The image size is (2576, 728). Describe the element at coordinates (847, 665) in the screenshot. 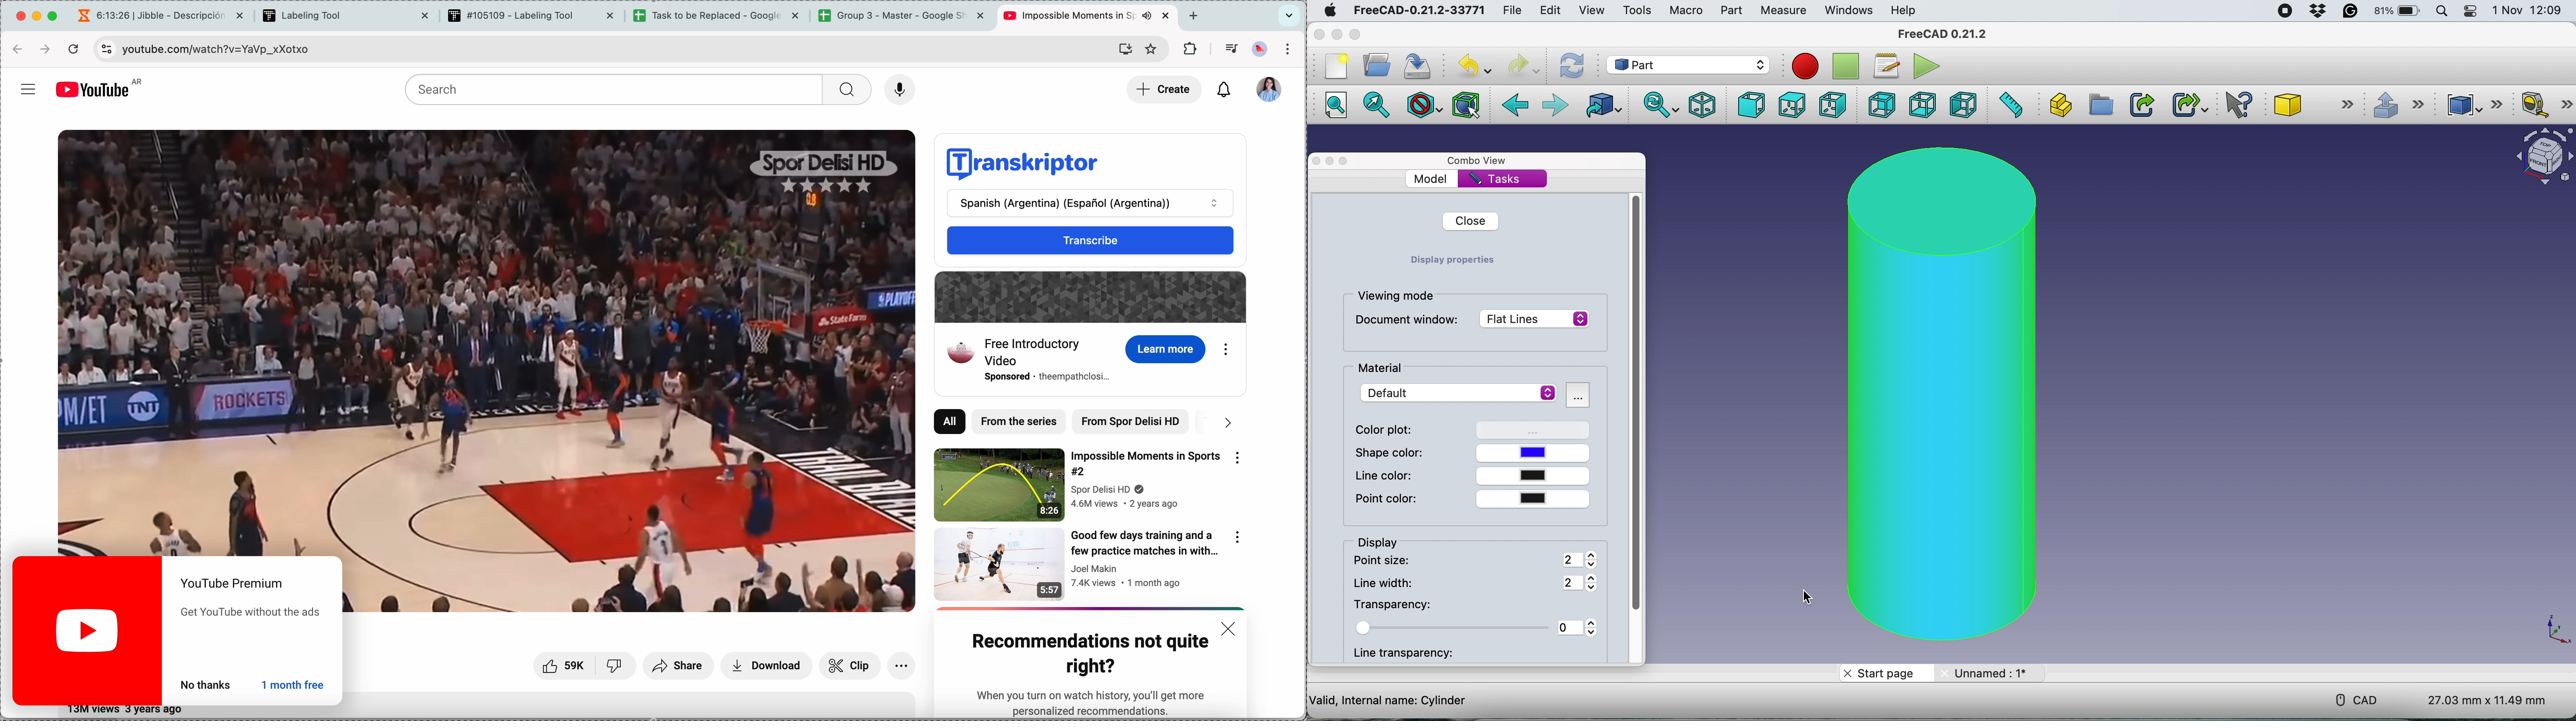

I see `clip` at that location.